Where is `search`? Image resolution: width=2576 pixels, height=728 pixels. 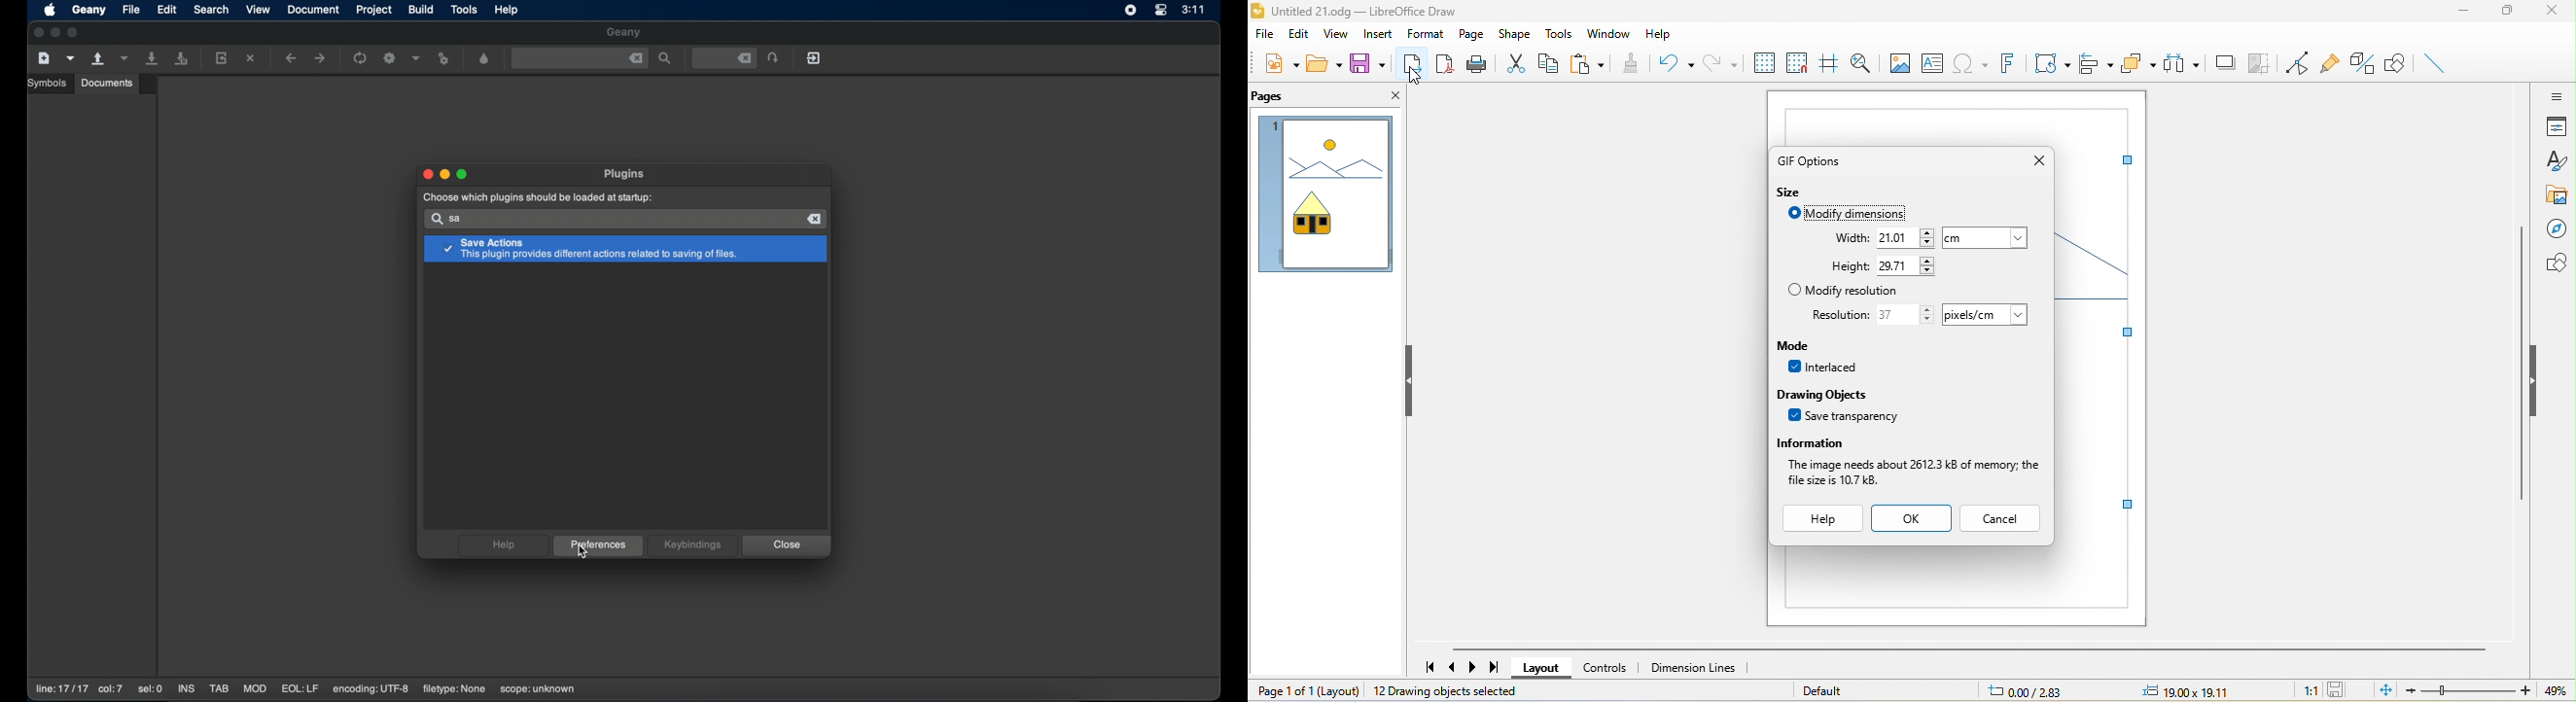
search is located at coordinates (436, 219).